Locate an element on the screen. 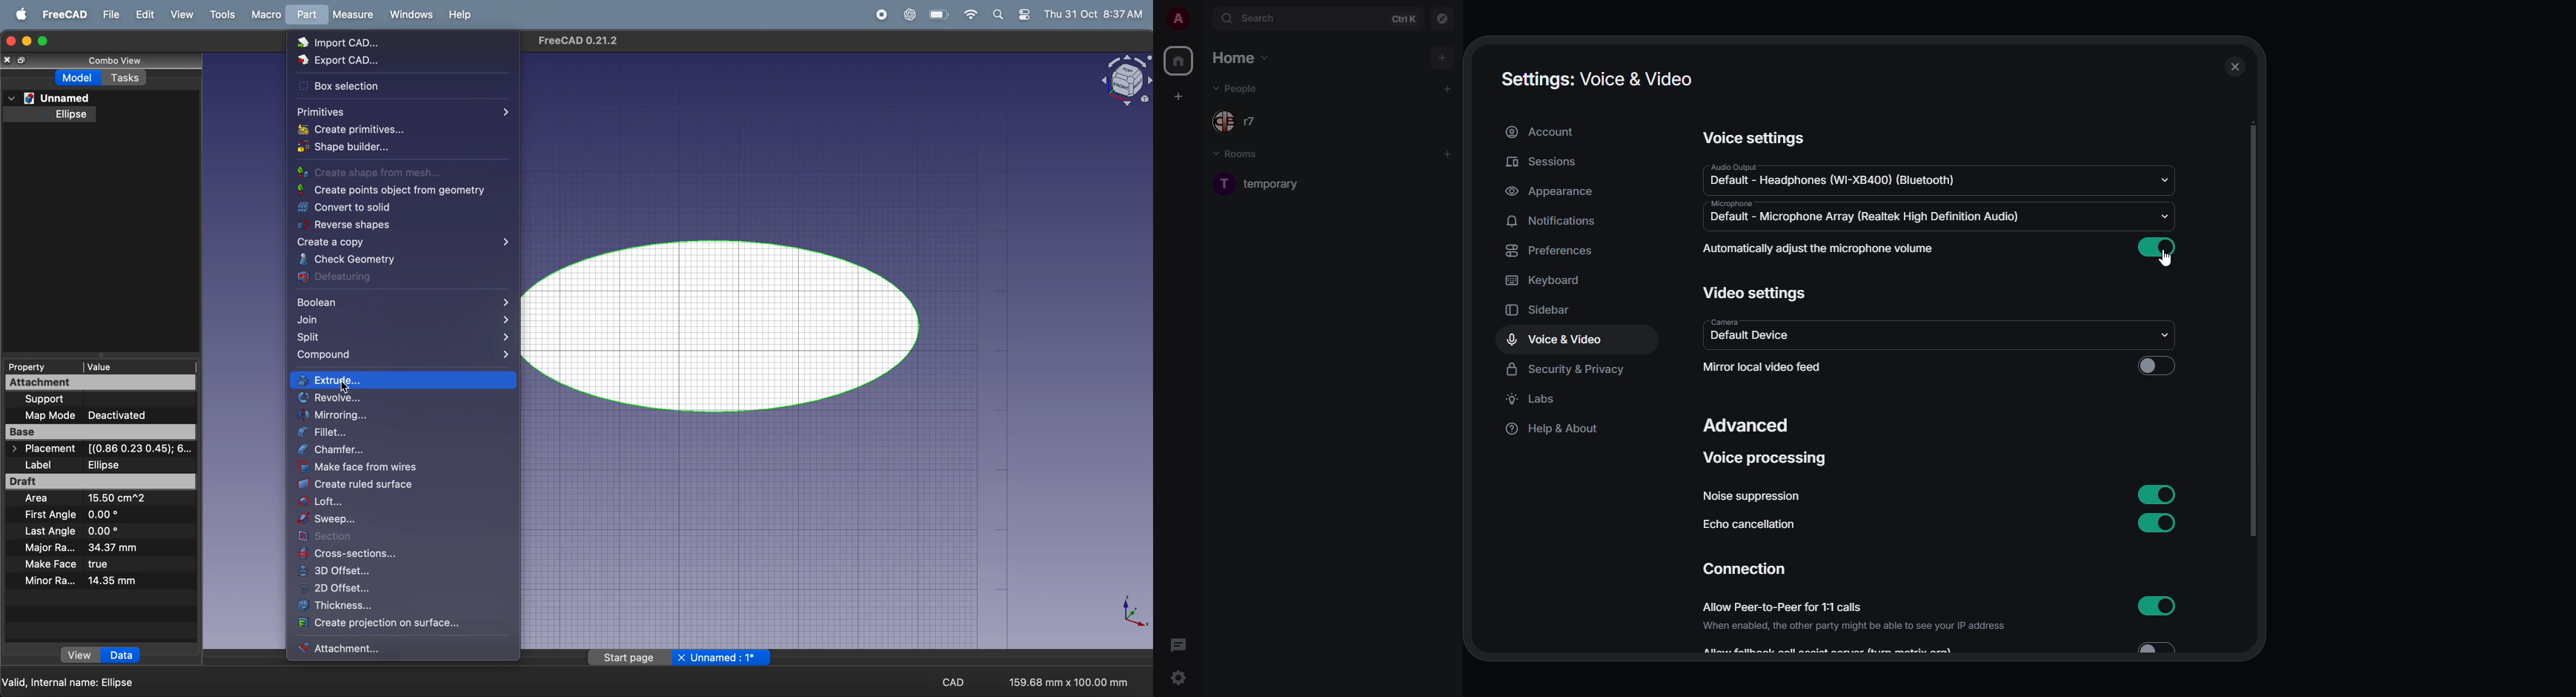  labs is located at coordinates (1537, 399).